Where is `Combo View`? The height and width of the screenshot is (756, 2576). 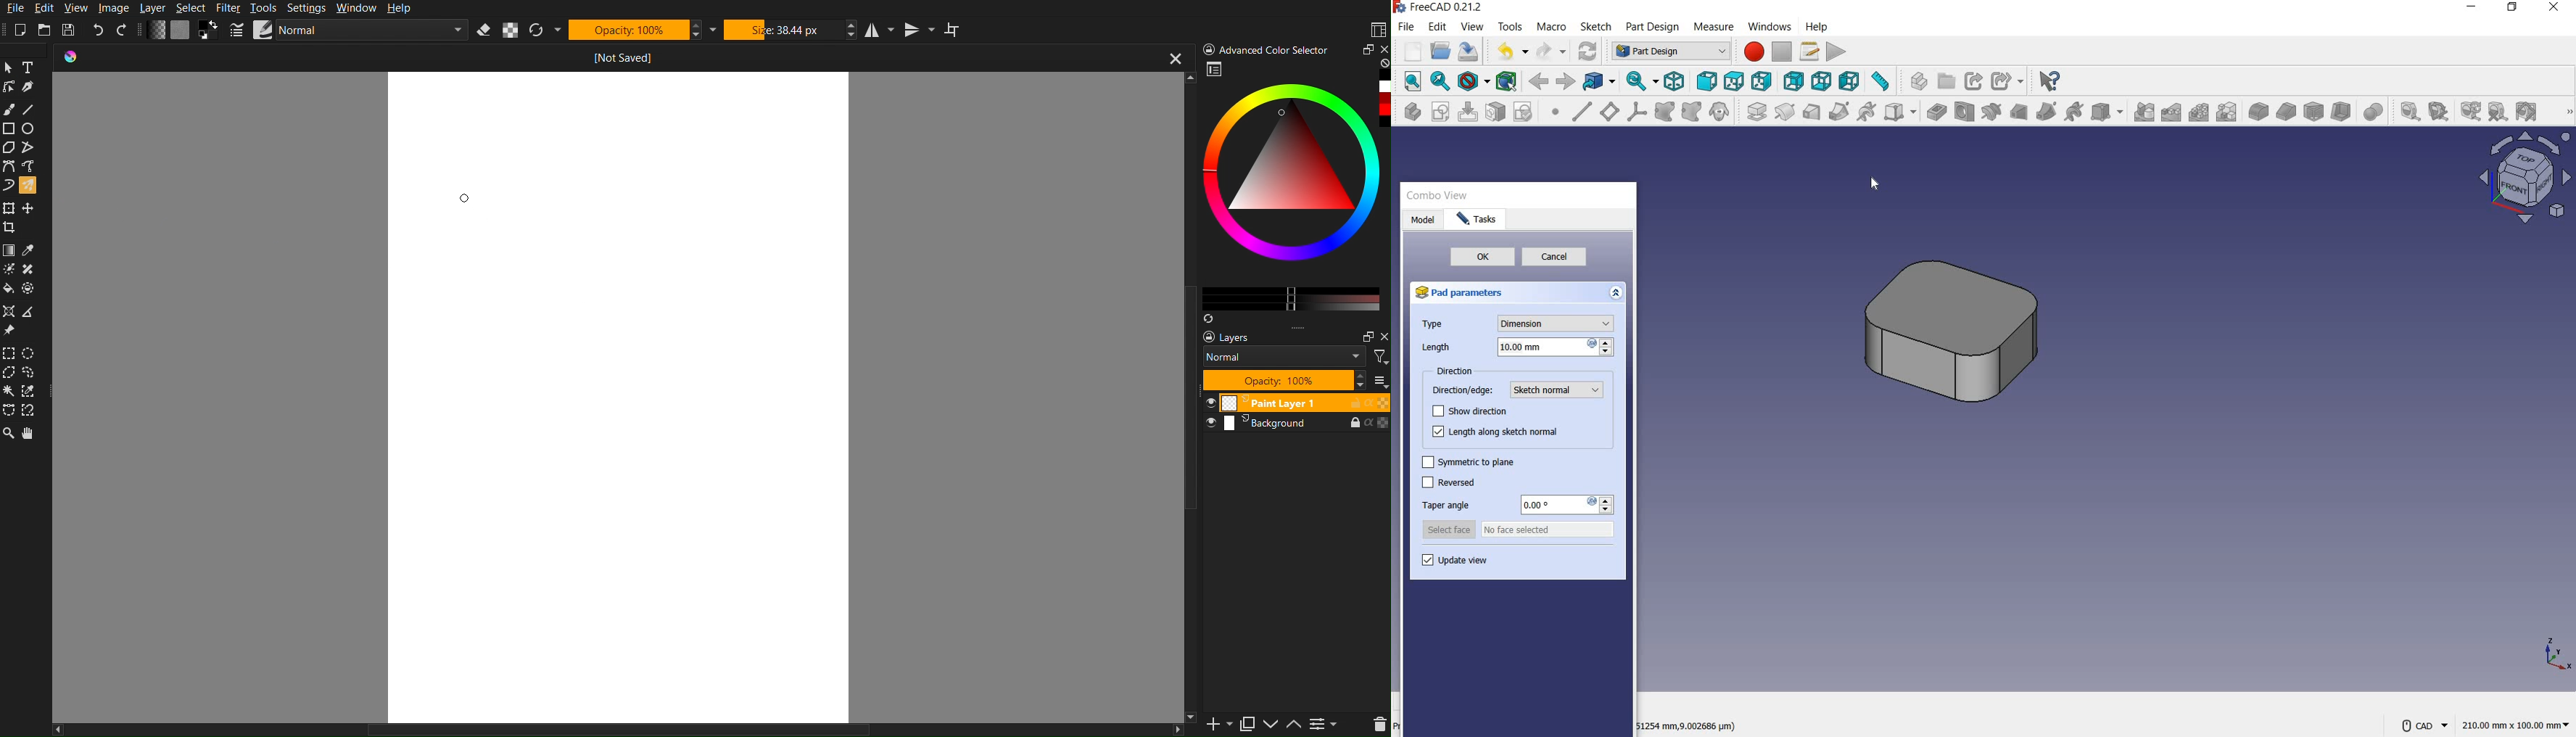
Combo View is located at coordinates (1439, 196).